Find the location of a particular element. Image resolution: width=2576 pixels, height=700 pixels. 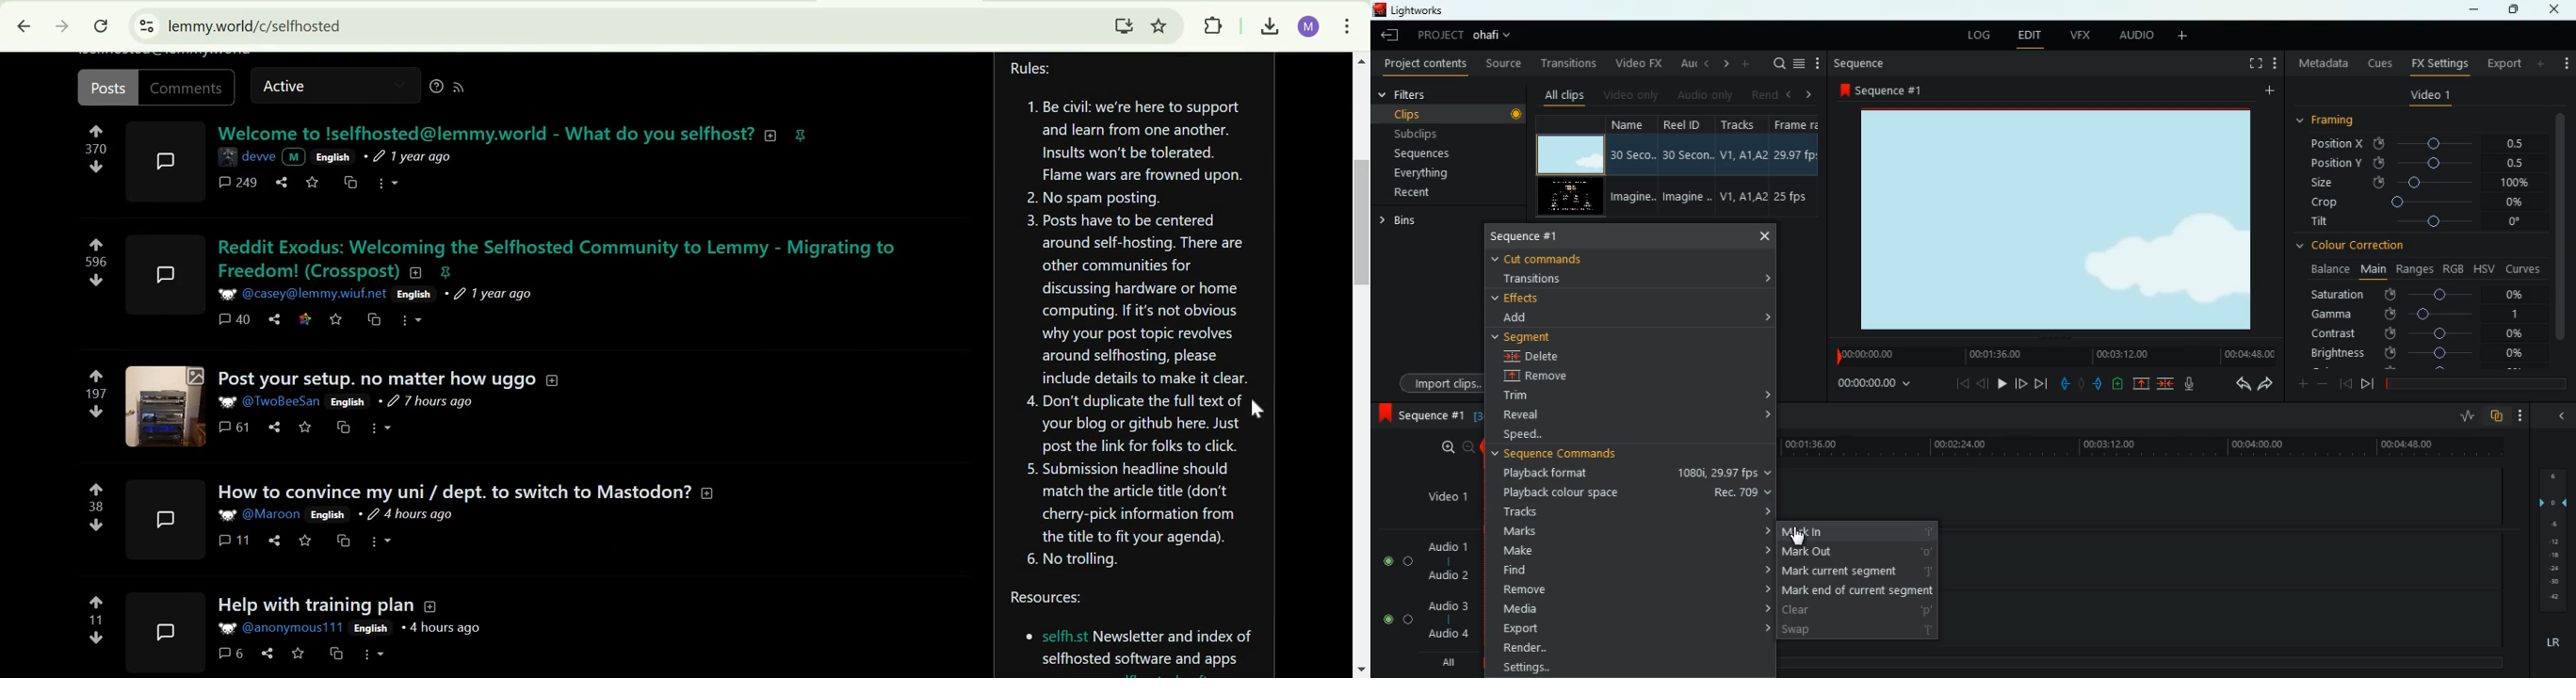

minimize is located at coordinates (2474, 9).